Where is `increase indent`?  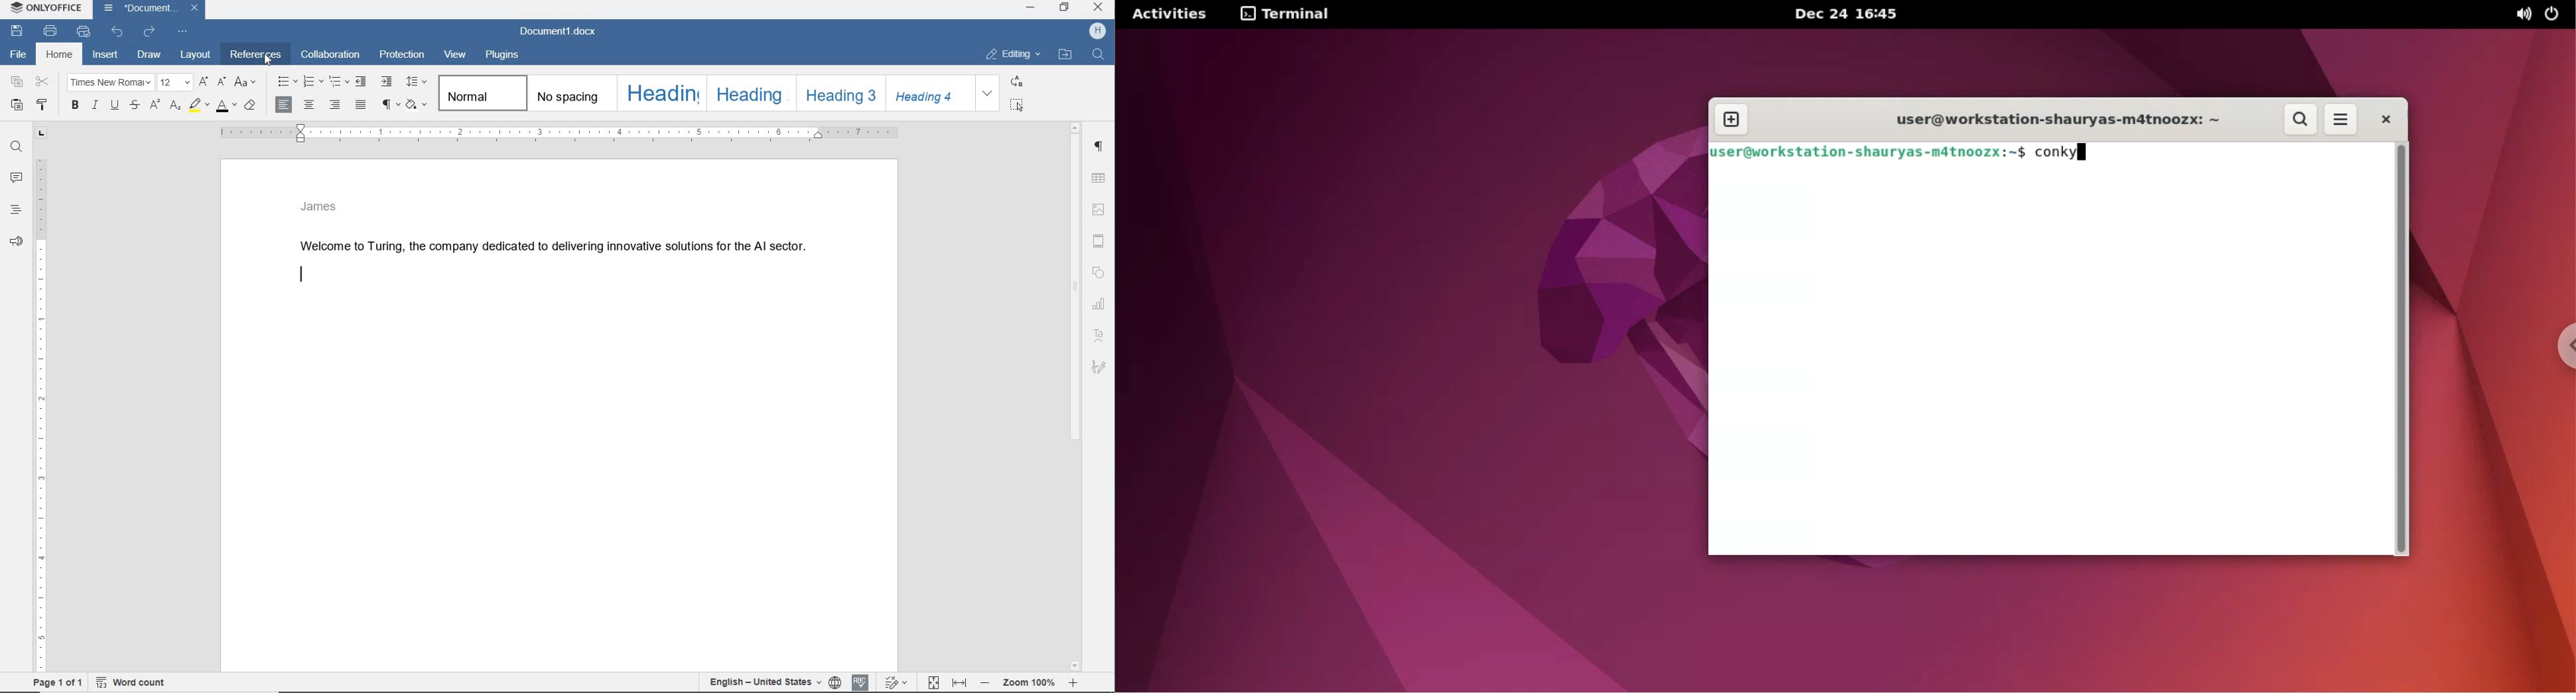 increase indent is located at coordinates (387, 82).